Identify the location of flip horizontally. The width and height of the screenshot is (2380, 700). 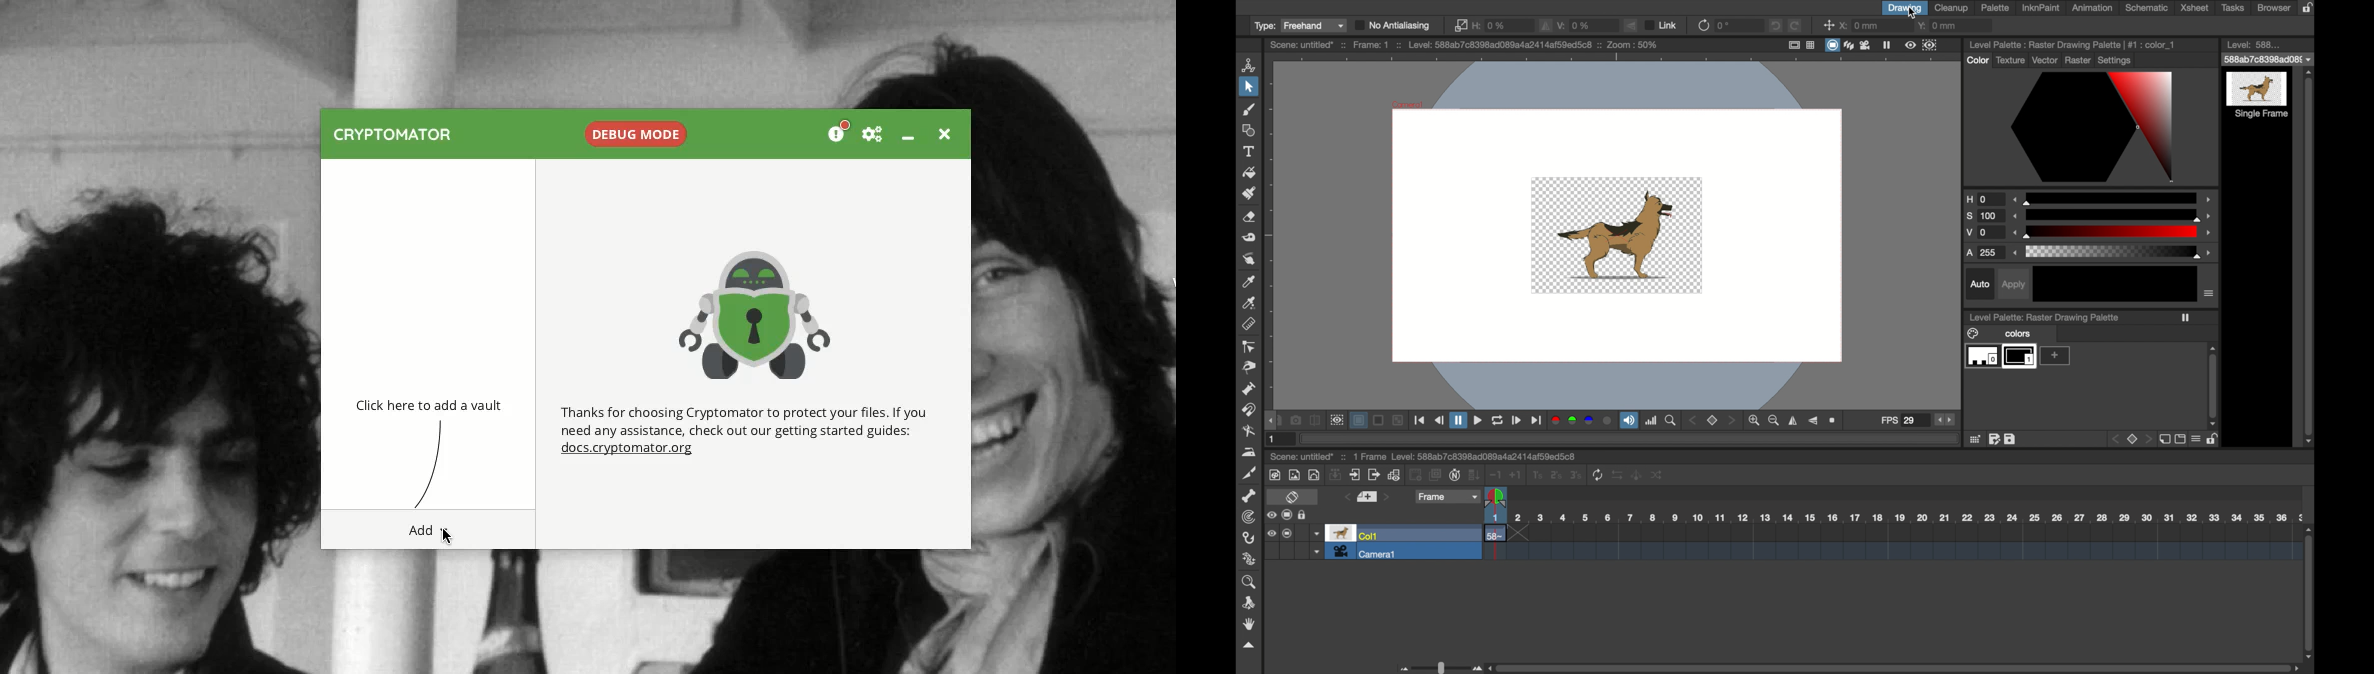
(1793, 421).